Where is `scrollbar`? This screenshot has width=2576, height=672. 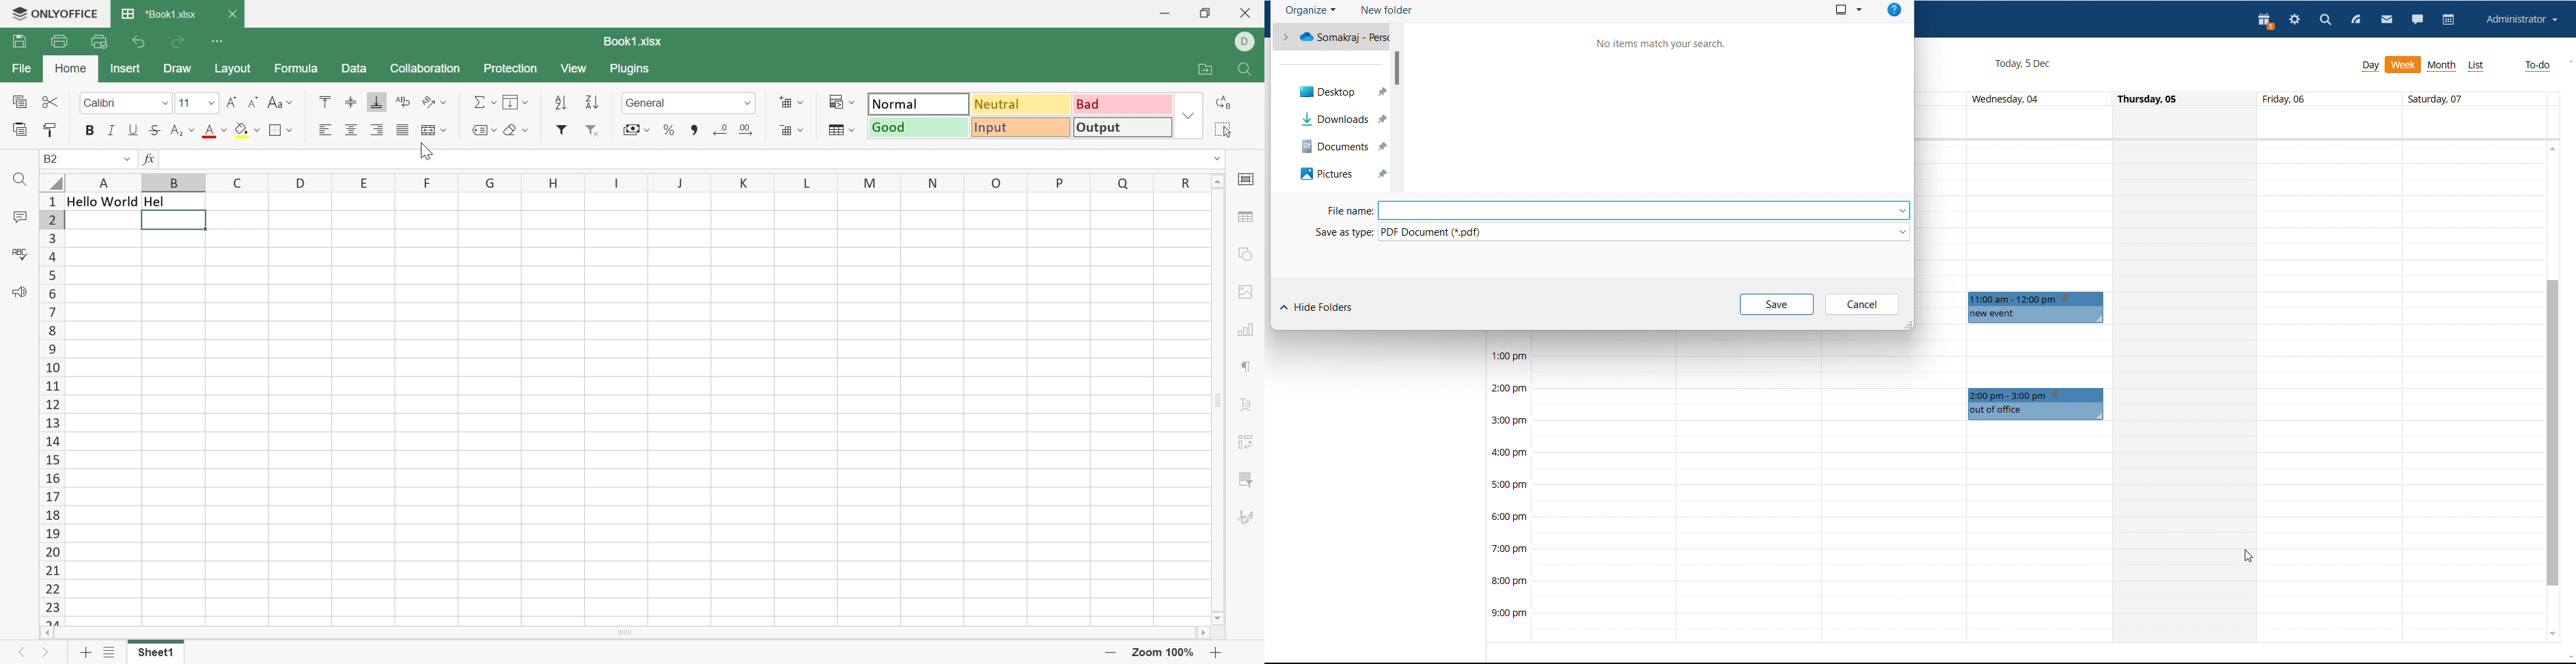 scrollbar is located at coordinates (2553, 433).